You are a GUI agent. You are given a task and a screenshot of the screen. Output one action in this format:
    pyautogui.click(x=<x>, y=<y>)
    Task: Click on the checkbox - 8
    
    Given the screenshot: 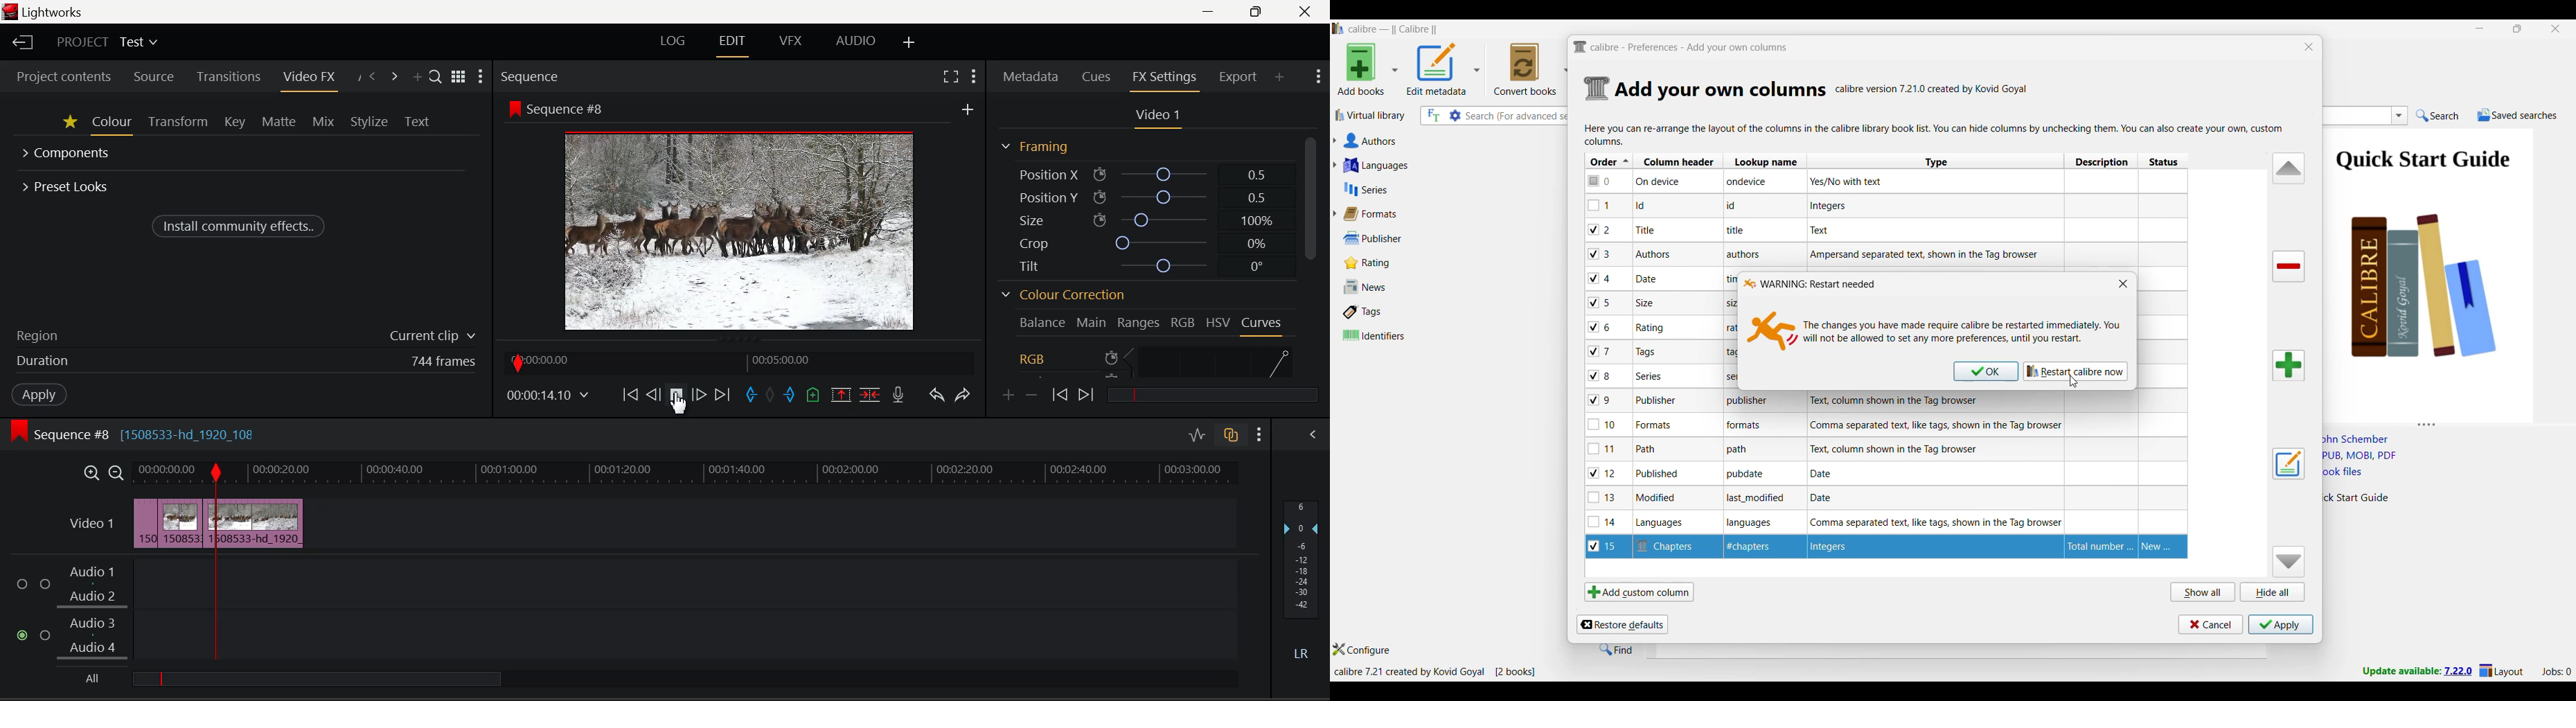 What is the action you would take?
    pyautogui.click(x=1601, y=375)
    